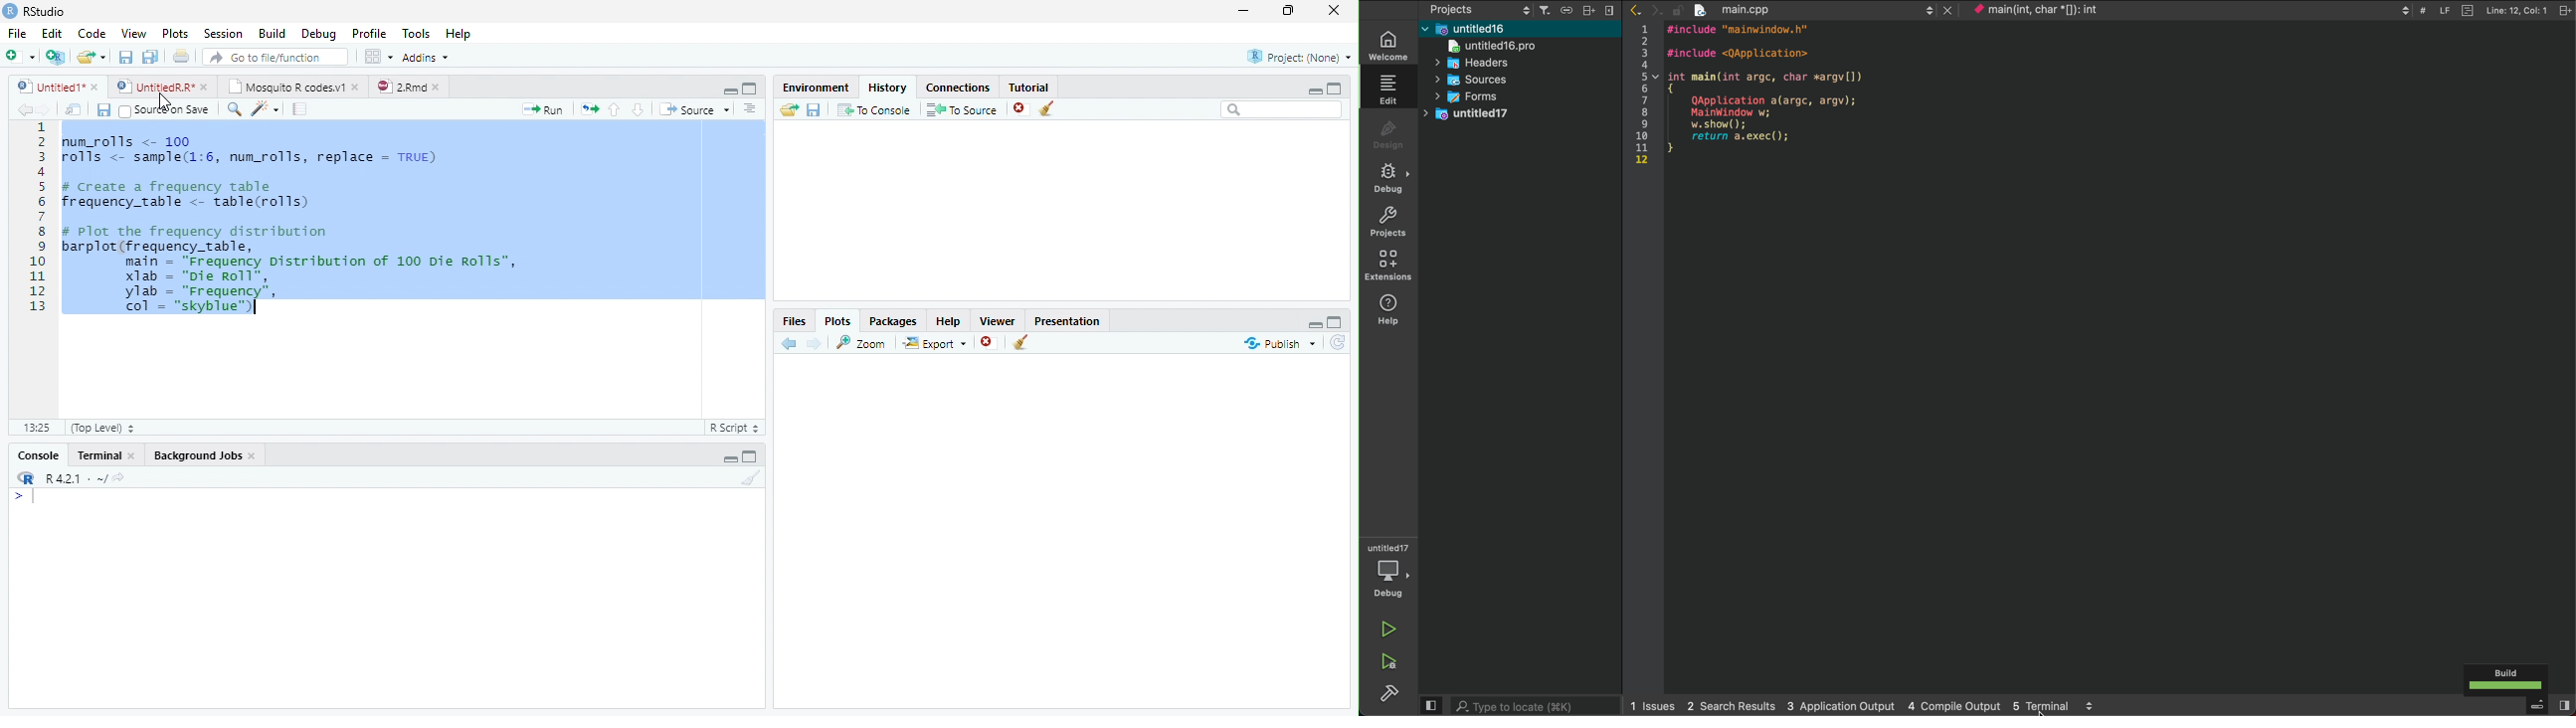 The width and height of the screenshot is (2576, 728). What do you see at coordinates (894, 320) in the screenshot?
I see `Packages` at bounding box center [894, 320].